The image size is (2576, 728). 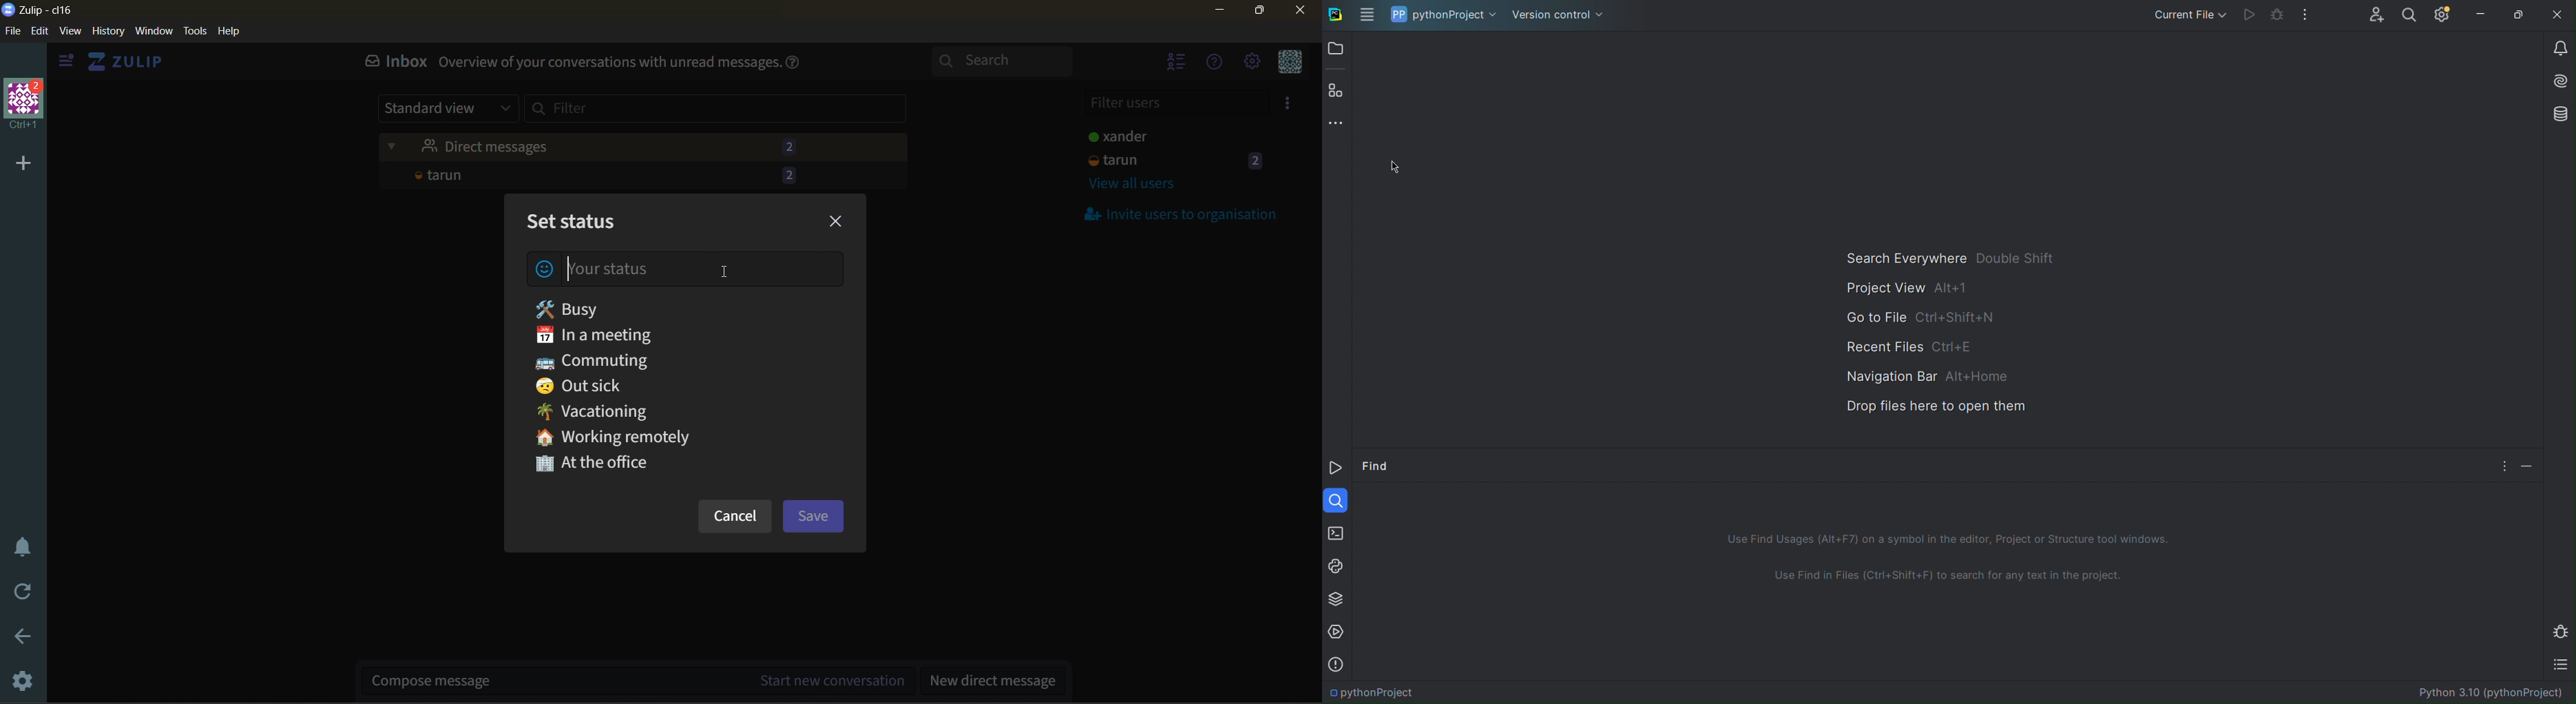 I want to click on save, so click(x=816, y=515).